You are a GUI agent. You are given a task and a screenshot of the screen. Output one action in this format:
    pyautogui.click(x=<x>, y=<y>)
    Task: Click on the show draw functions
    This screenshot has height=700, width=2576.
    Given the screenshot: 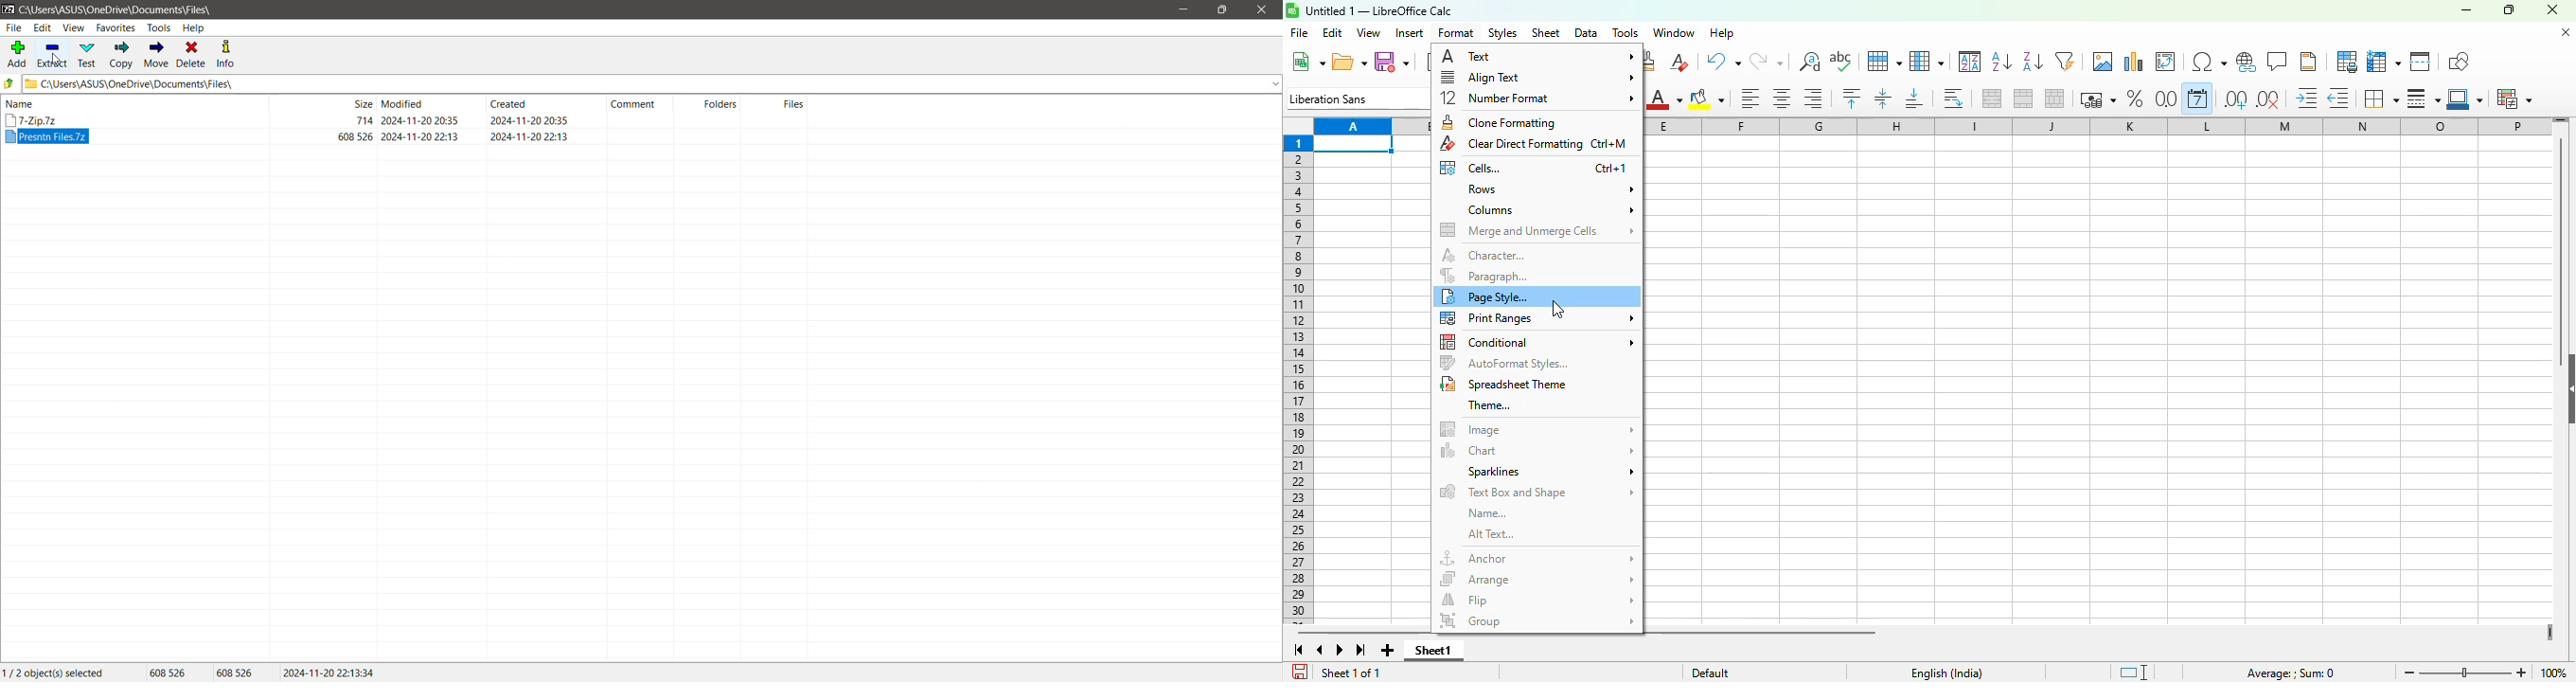 What is the action you would take?
    pyautogui.click(x=2458, y=63)
    